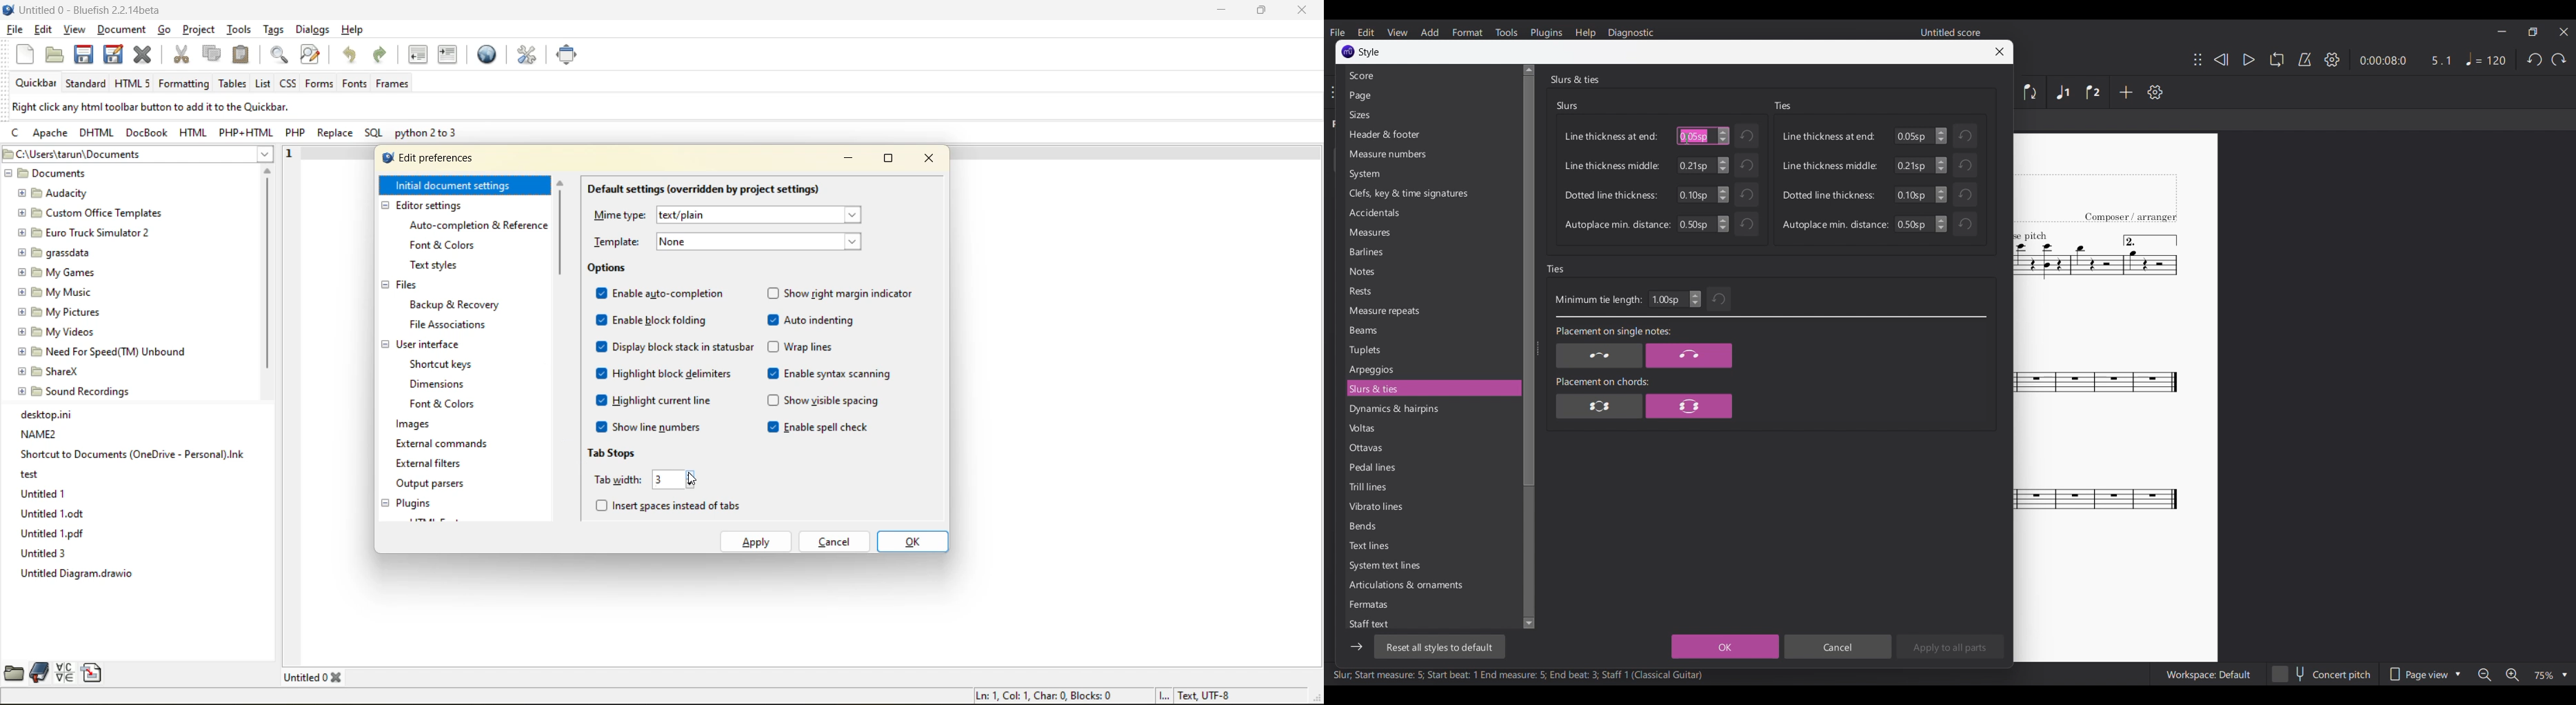 Image resolution: width=2576 pixels, height=728 pixels. What do you see at coordinates (2487, 59) in the screenshot?
I see `Tempo` at bounding box center [2487, 59].